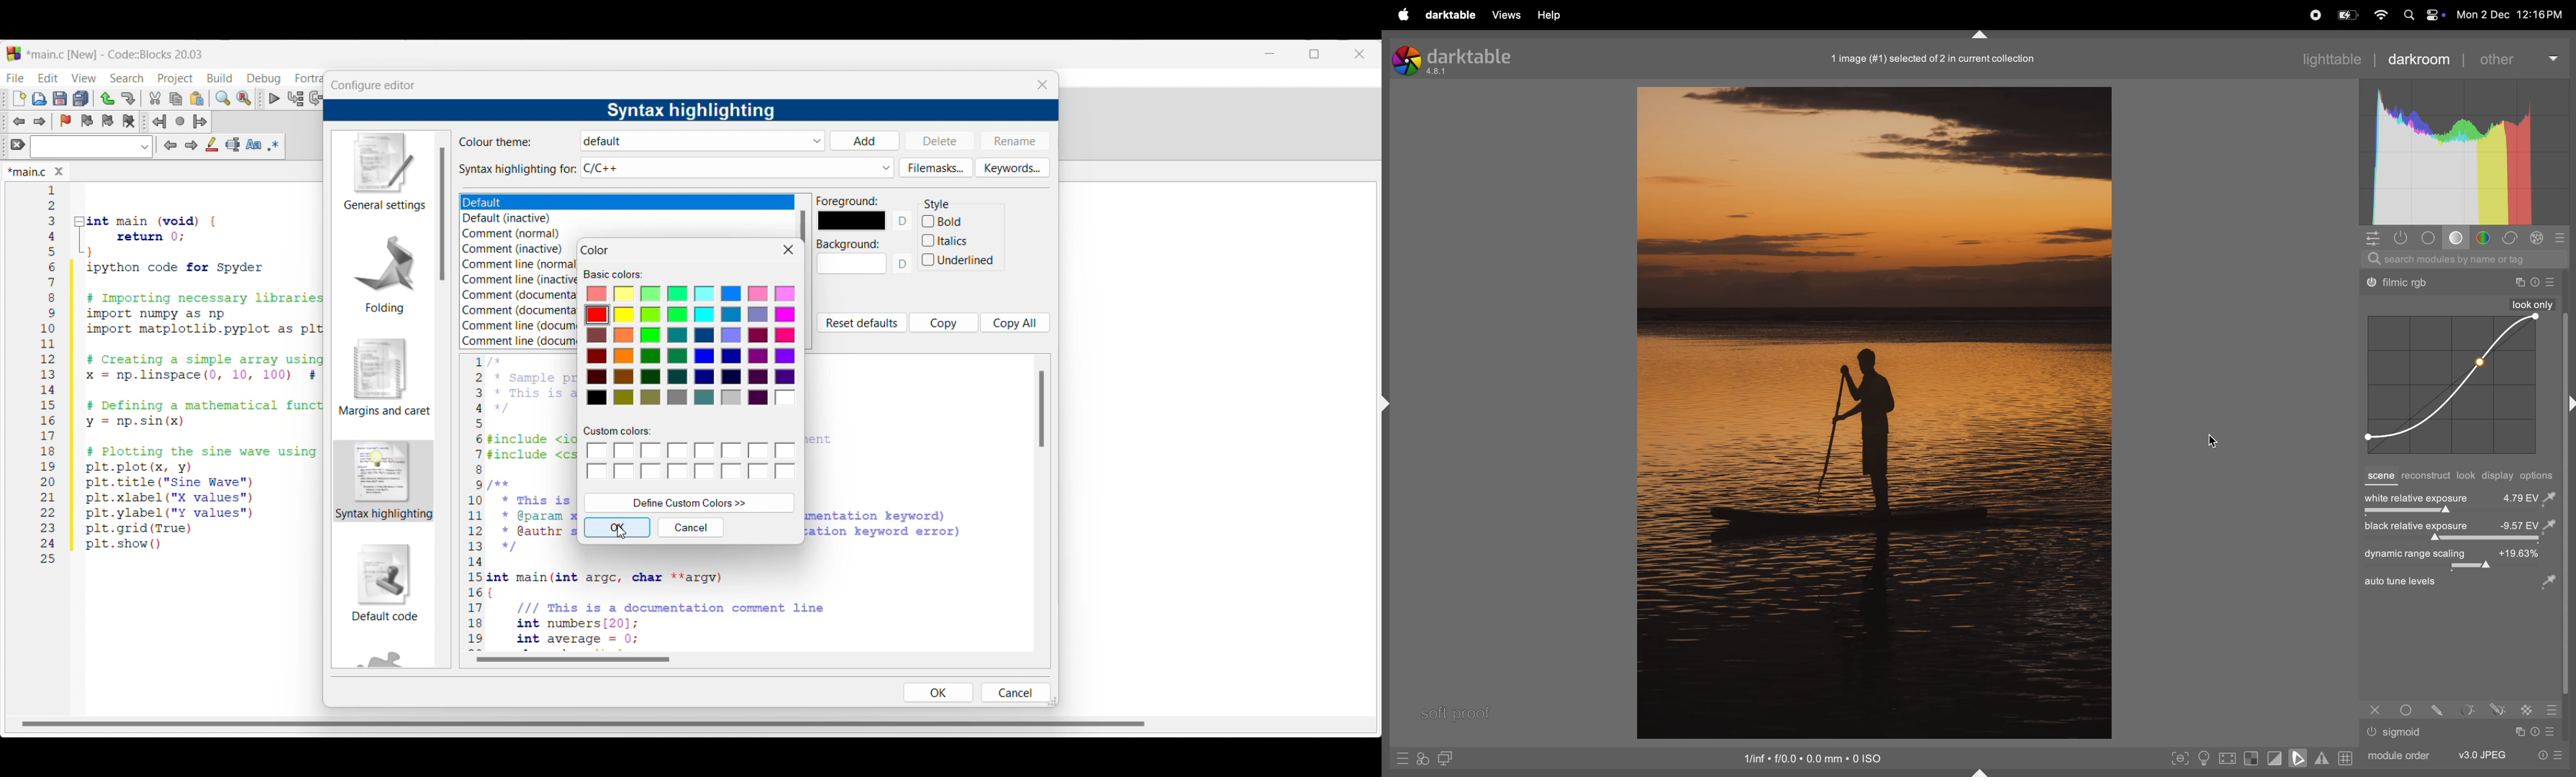 This screenshot has height=784, width=2576. Describe the element at coordinates (81, 98) in the screenshot. I see `Save everything` at that location.